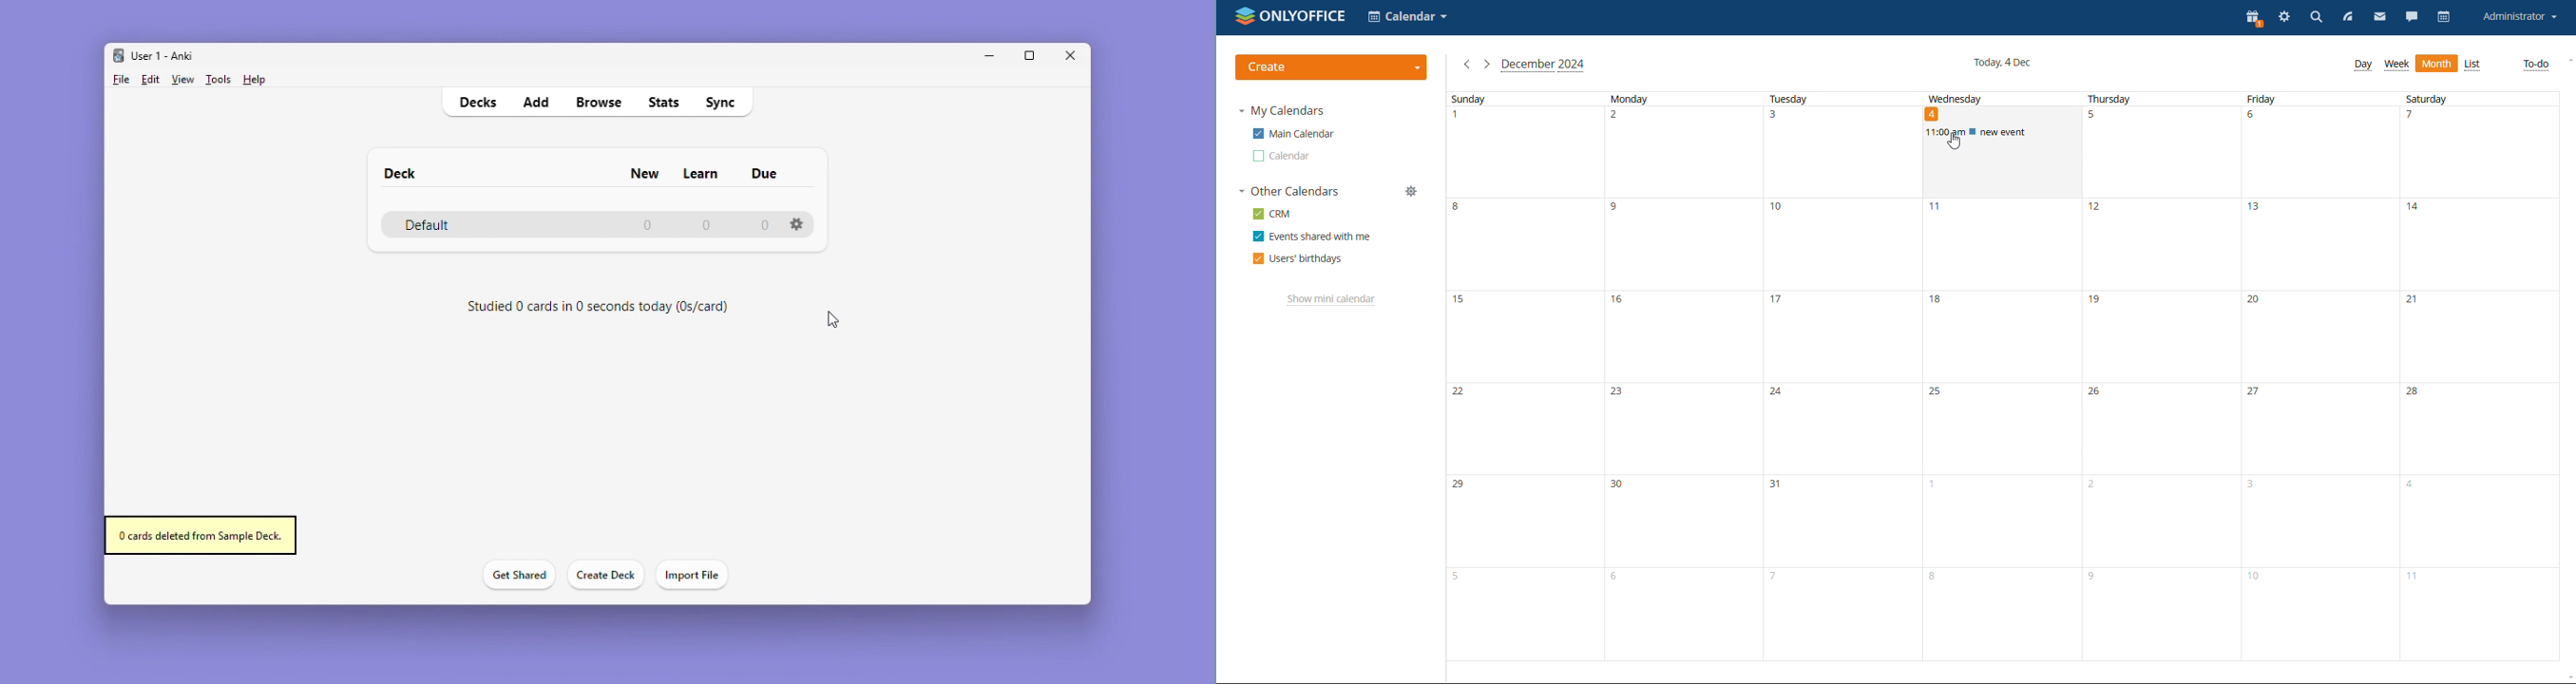 This screenshot has width=2576, height=700. I want to click on Studied 0 cards in 0 seconds today (0s/card), so click(607, 308).